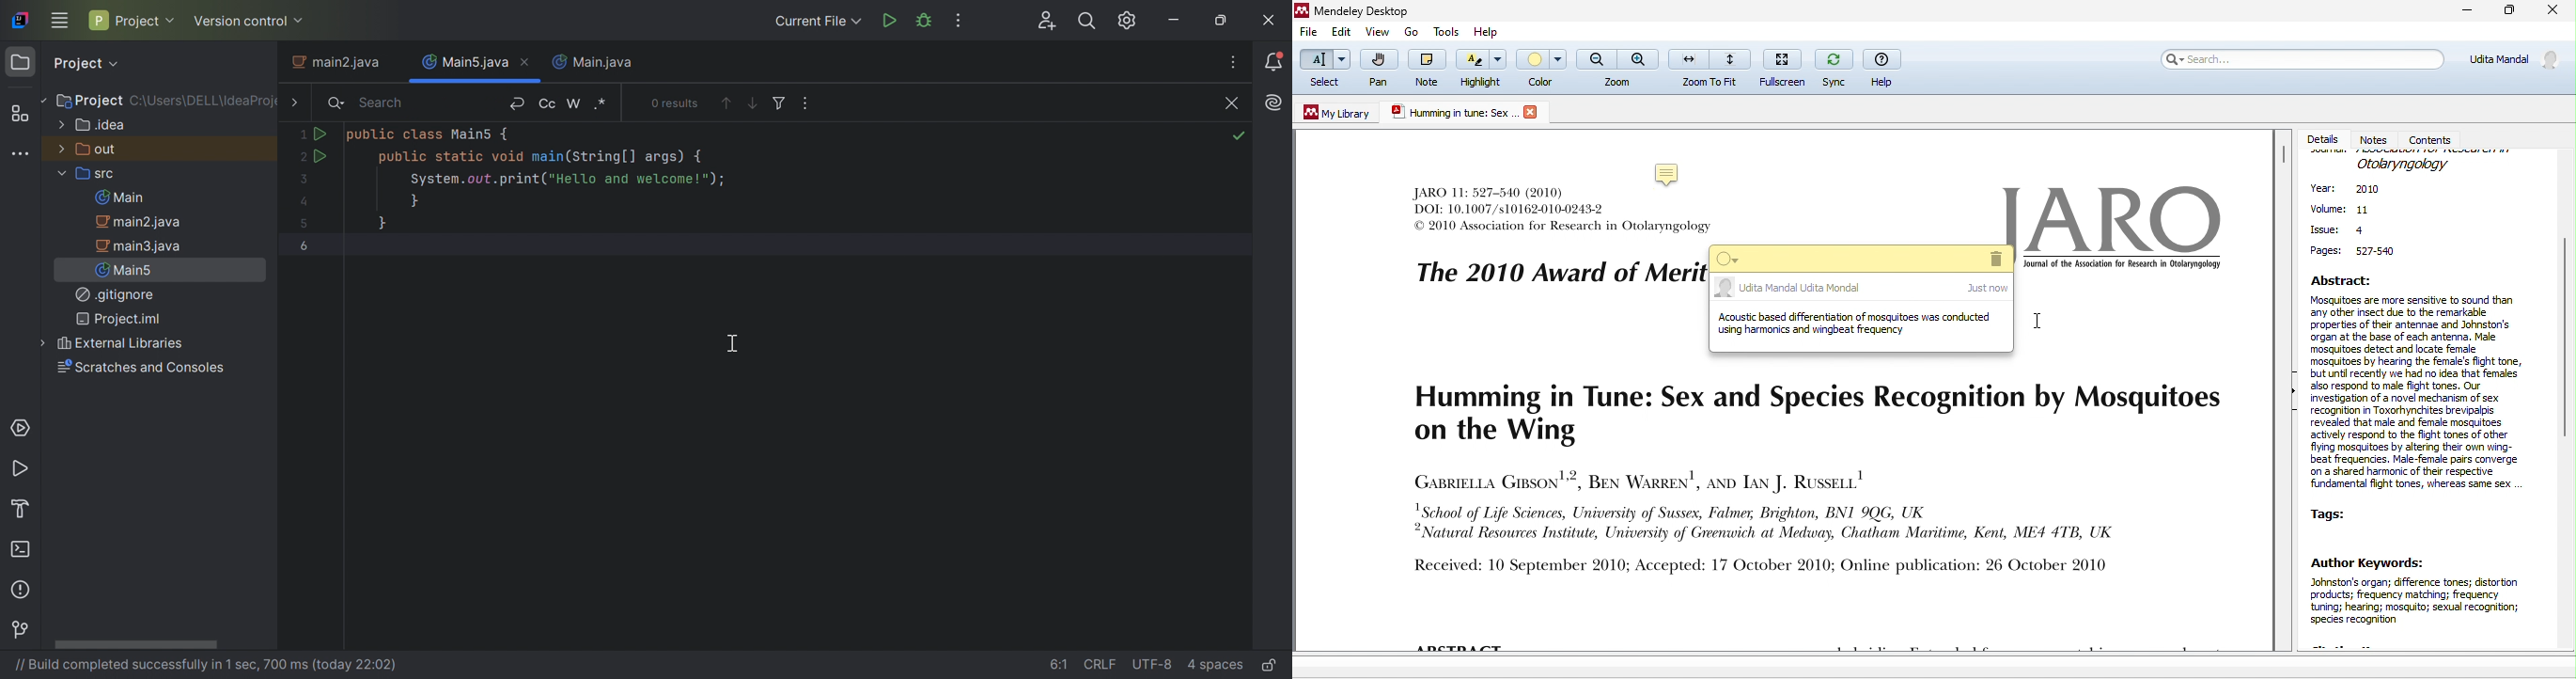 The height and width of the screenshot is (700, 2576). What do you see at coordinates (1781, 68) in the screenshot?
I see `fullscreen` at bounding box center [1781, 68].